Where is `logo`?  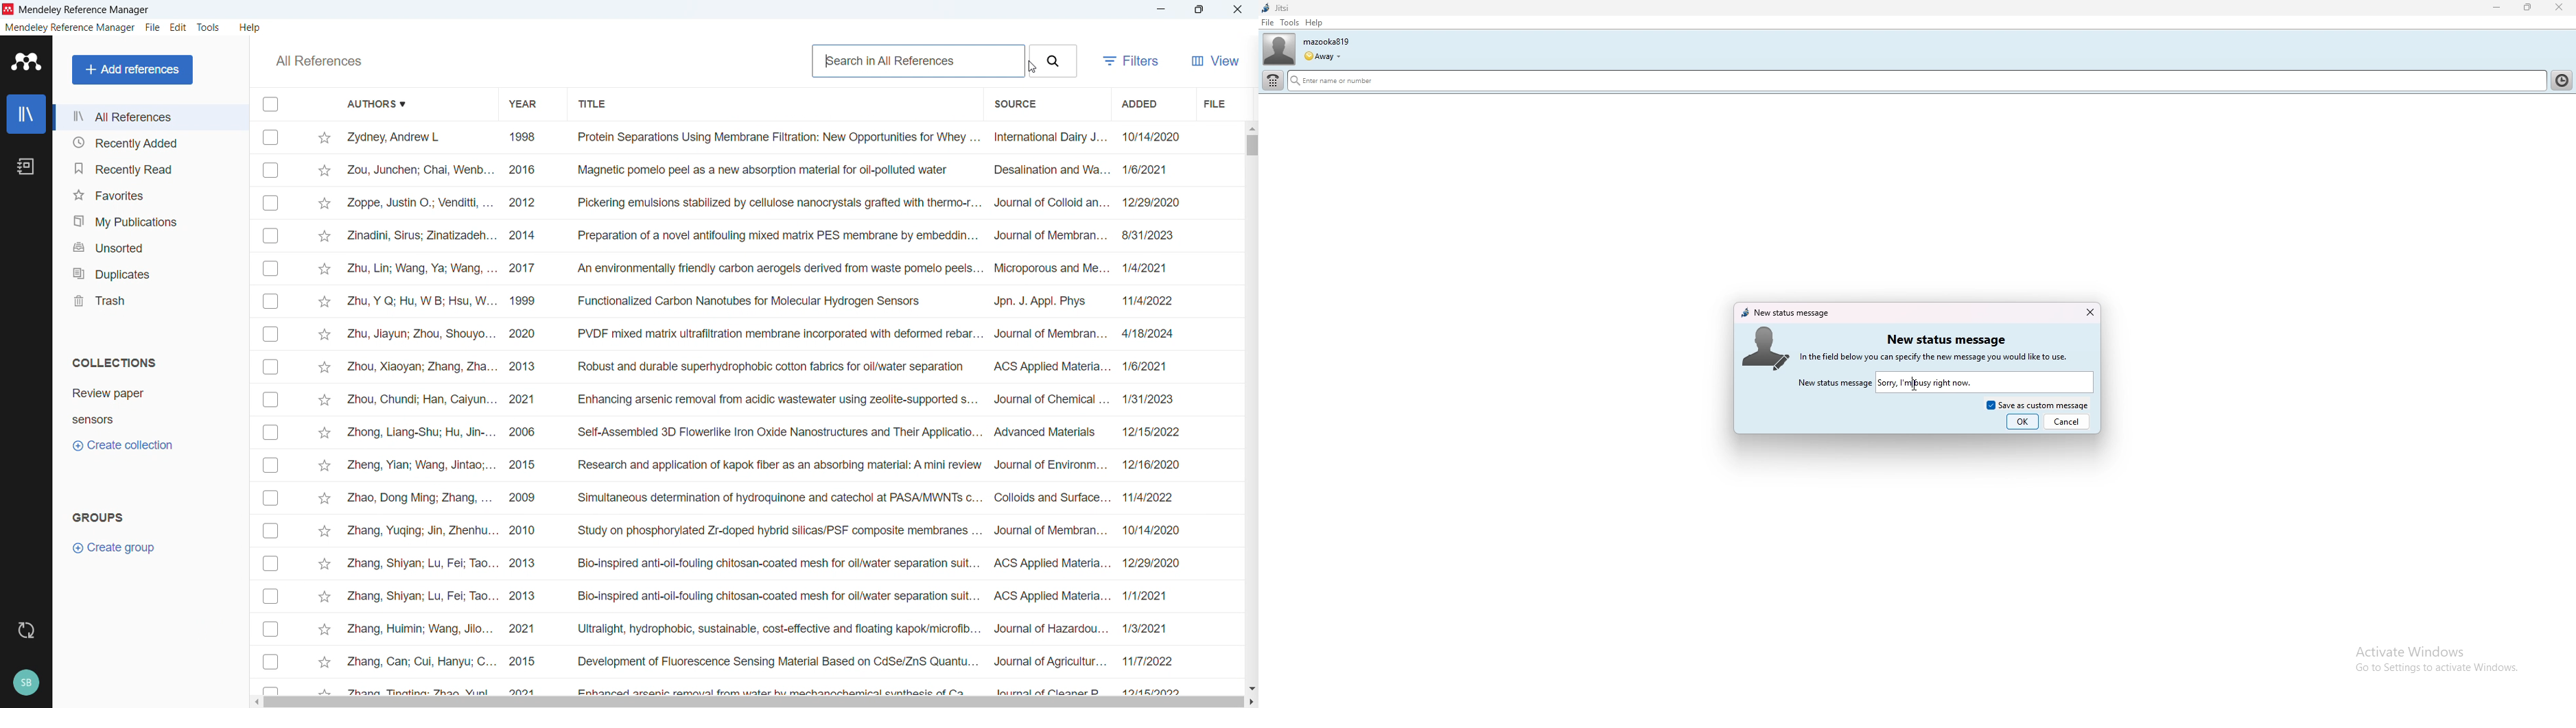
logo is located at coordinates (26, 61).